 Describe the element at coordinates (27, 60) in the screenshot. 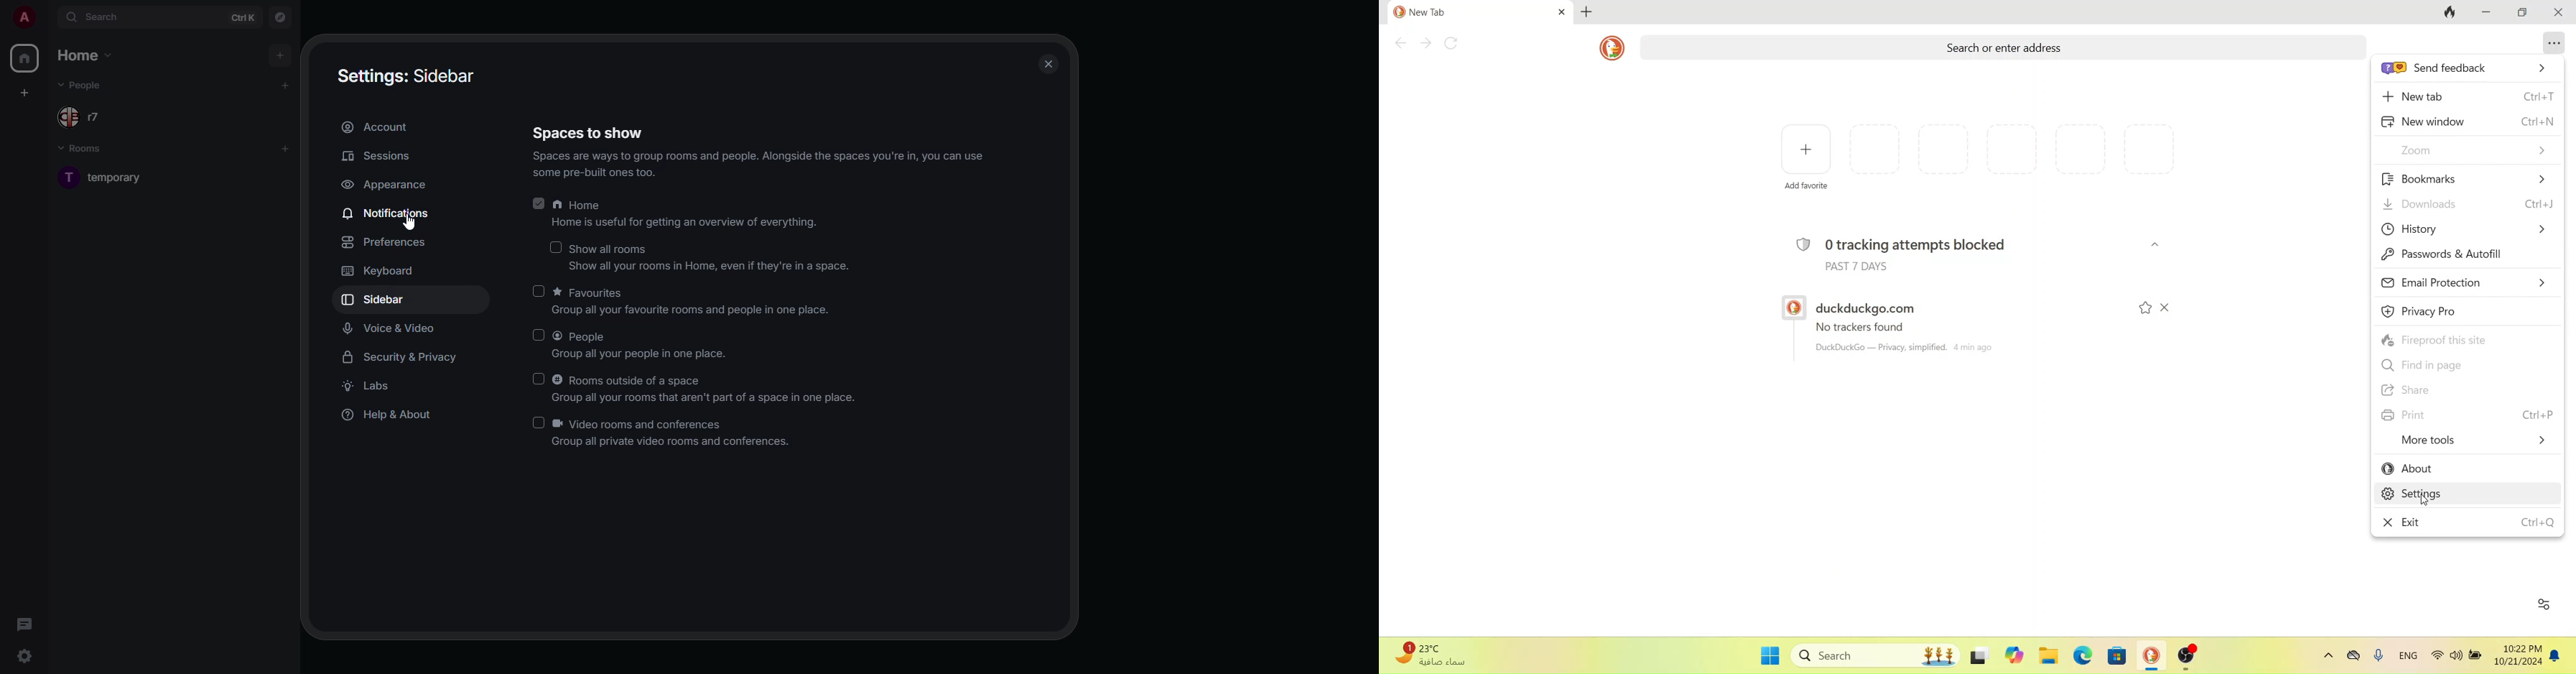

I see `home` at that location.